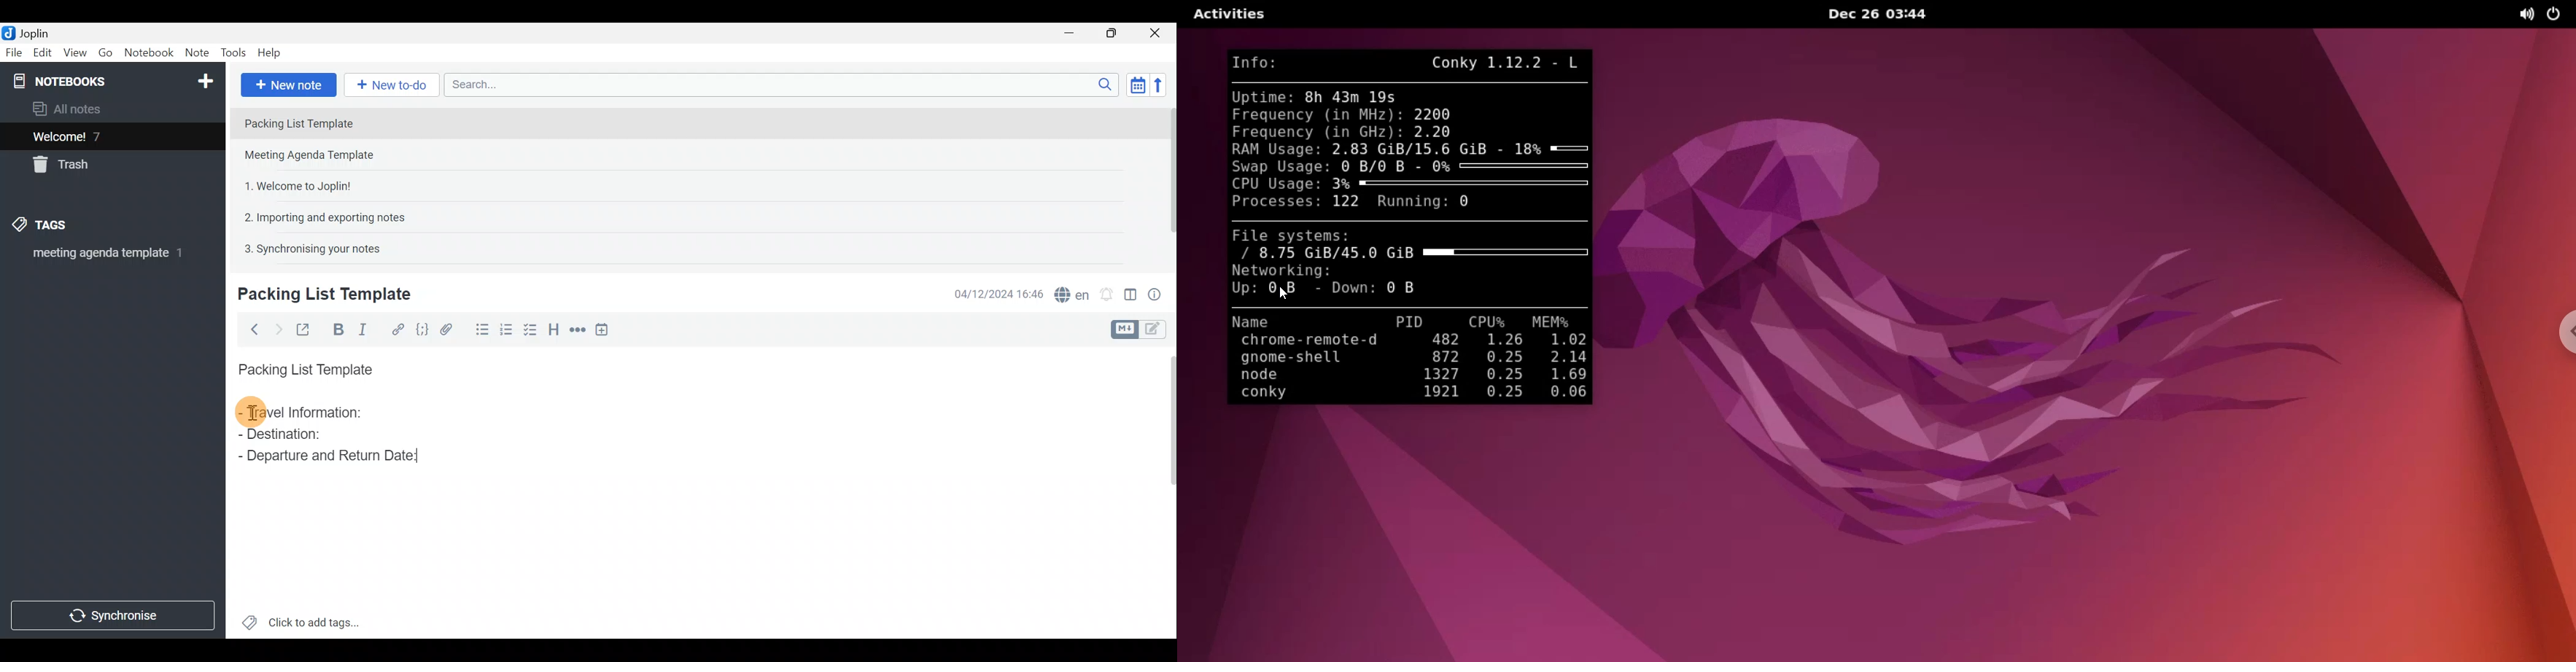 The width and height of the screenshot is (2576, 672). Describe the element at coordinates (317, 295) in the screenshot. I see `Creating new note` at that location.